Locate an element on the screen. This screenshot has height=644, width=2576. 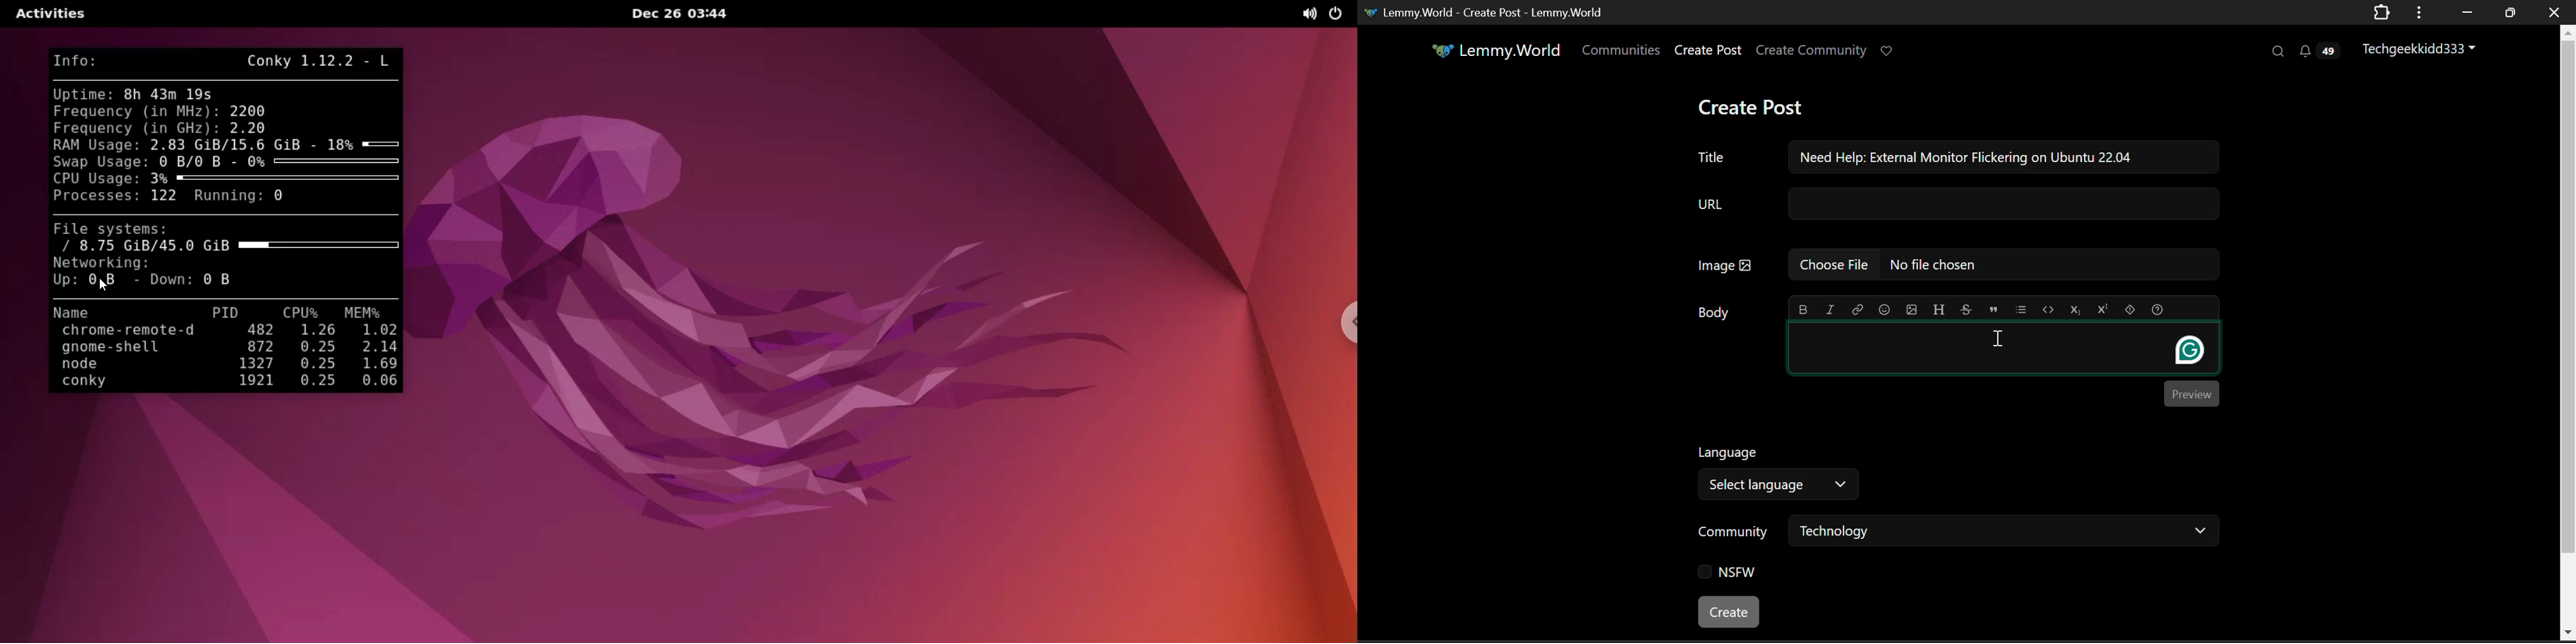
Italic is located at coordinates (1829, 311).